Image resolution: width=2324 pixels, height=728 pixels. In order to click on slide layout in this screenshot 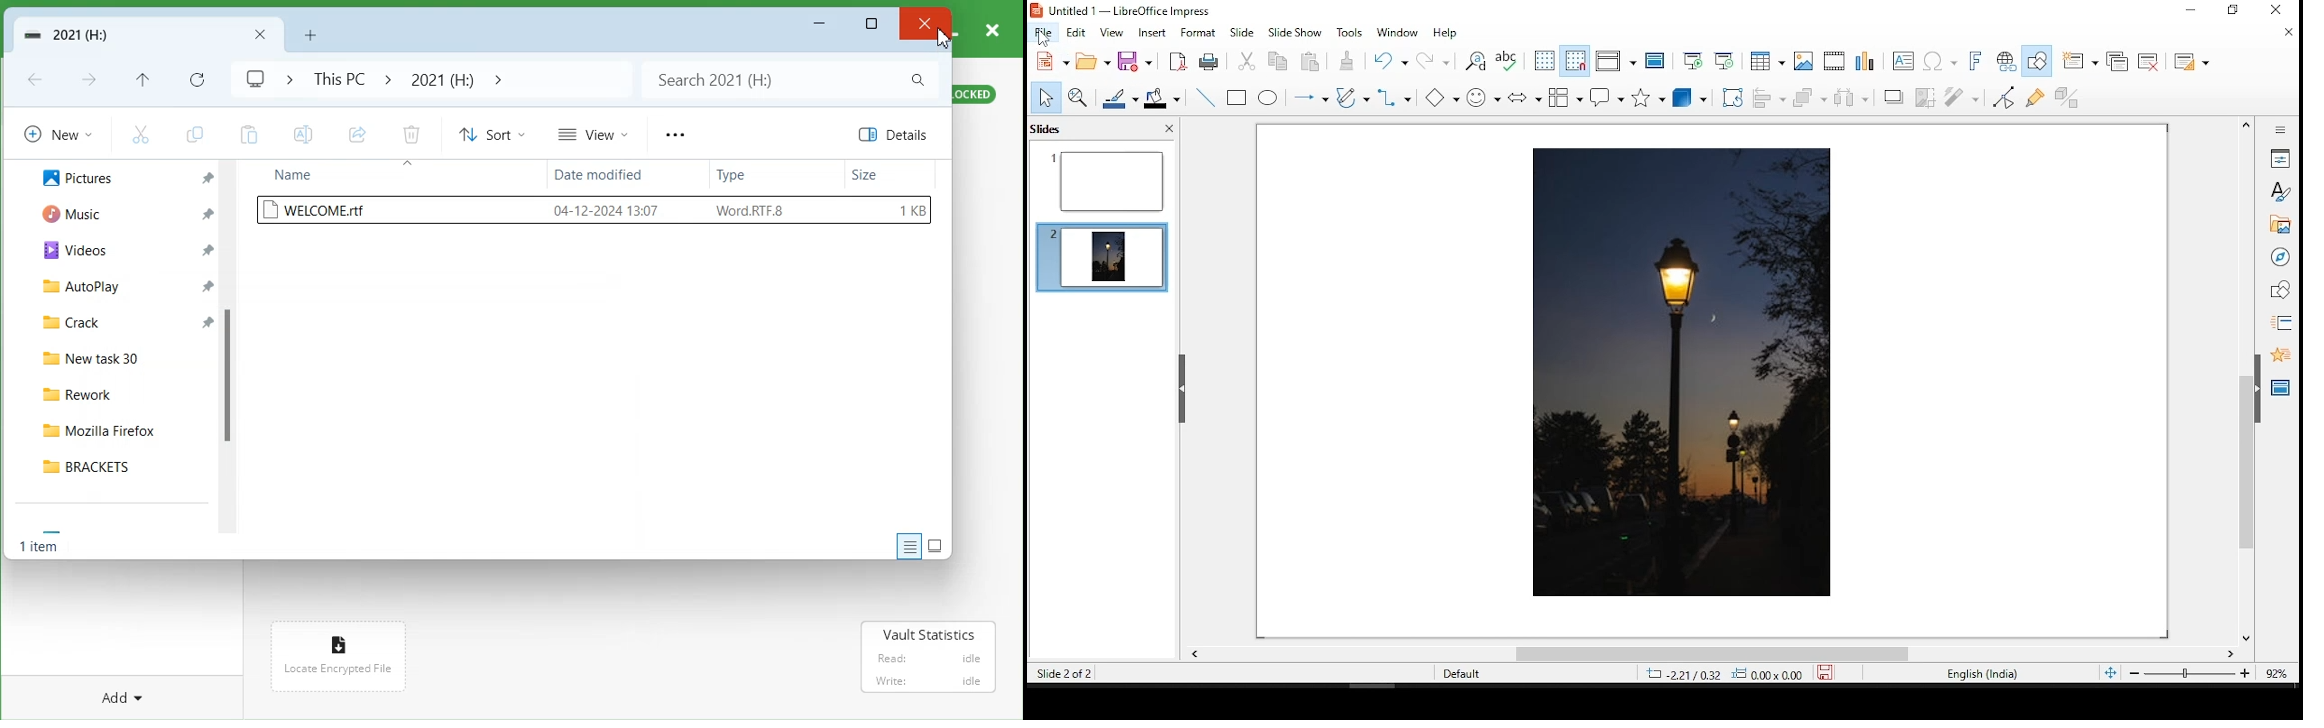, I will do `click(2192, 61)`.